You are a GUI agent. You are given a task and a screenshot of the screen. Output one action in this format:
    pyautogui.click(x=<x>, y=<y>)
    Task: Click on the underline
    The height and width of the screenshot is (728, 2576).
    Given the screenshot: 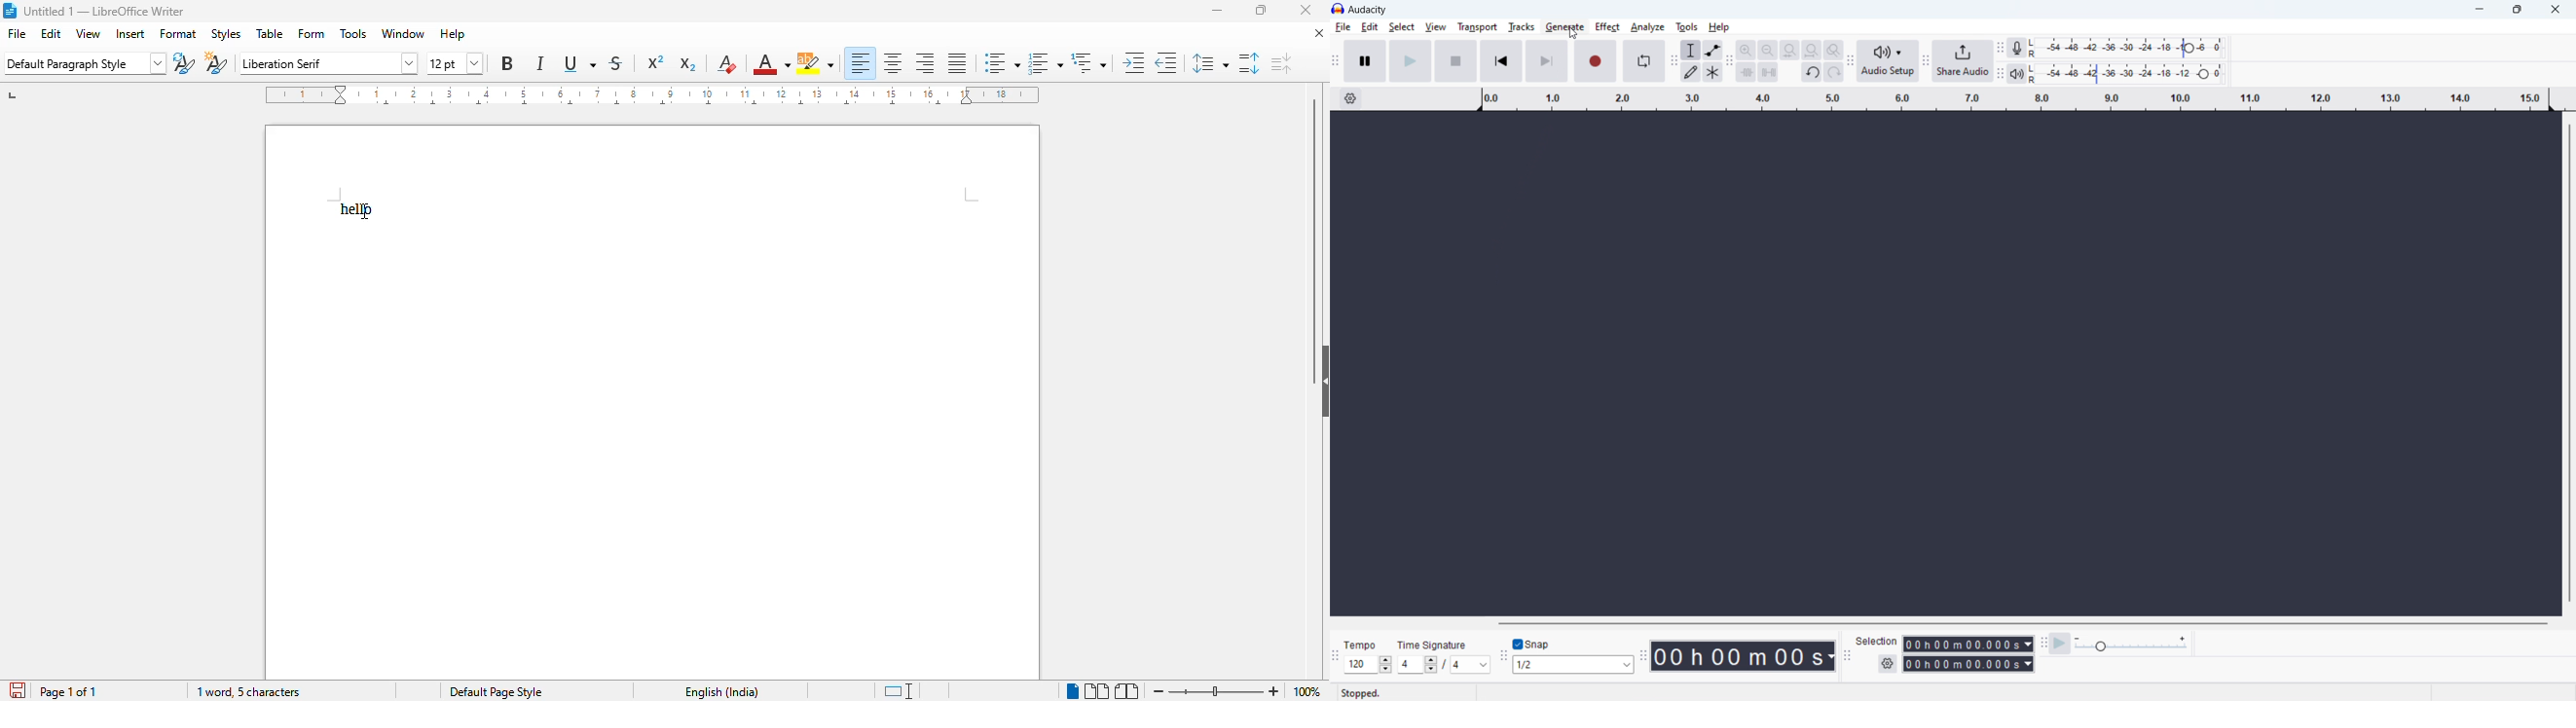 What is the action you would take?
    pyautogui.click(x=578, y=64)
    